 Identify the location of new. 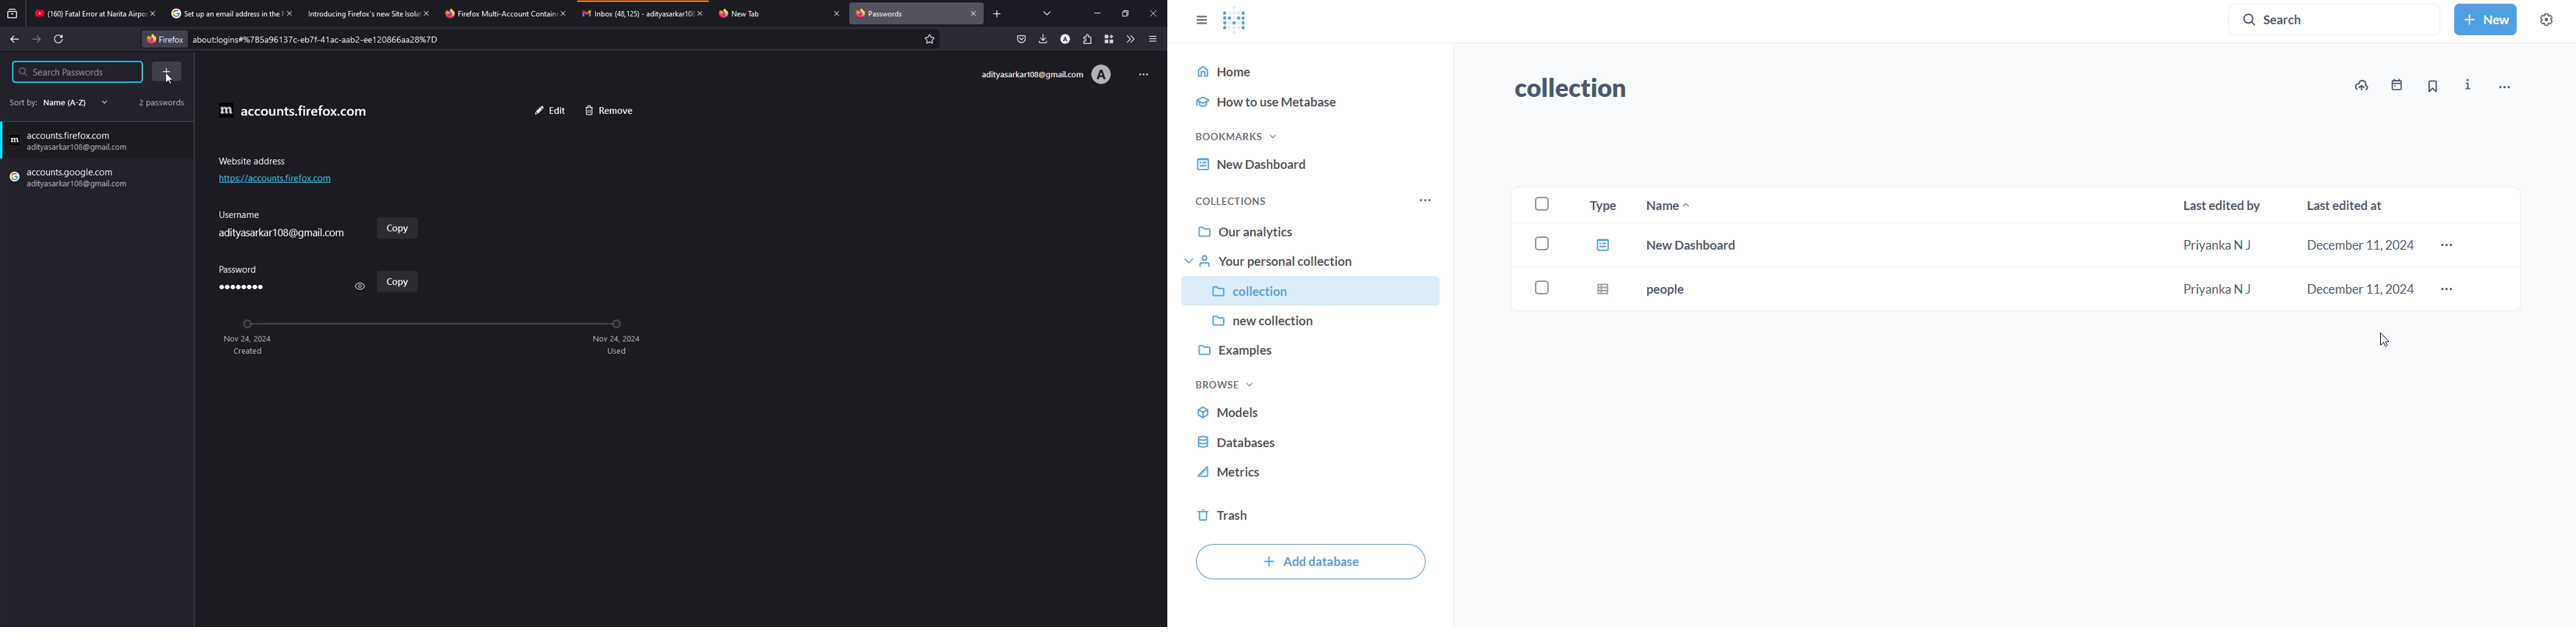
(2485, 18).